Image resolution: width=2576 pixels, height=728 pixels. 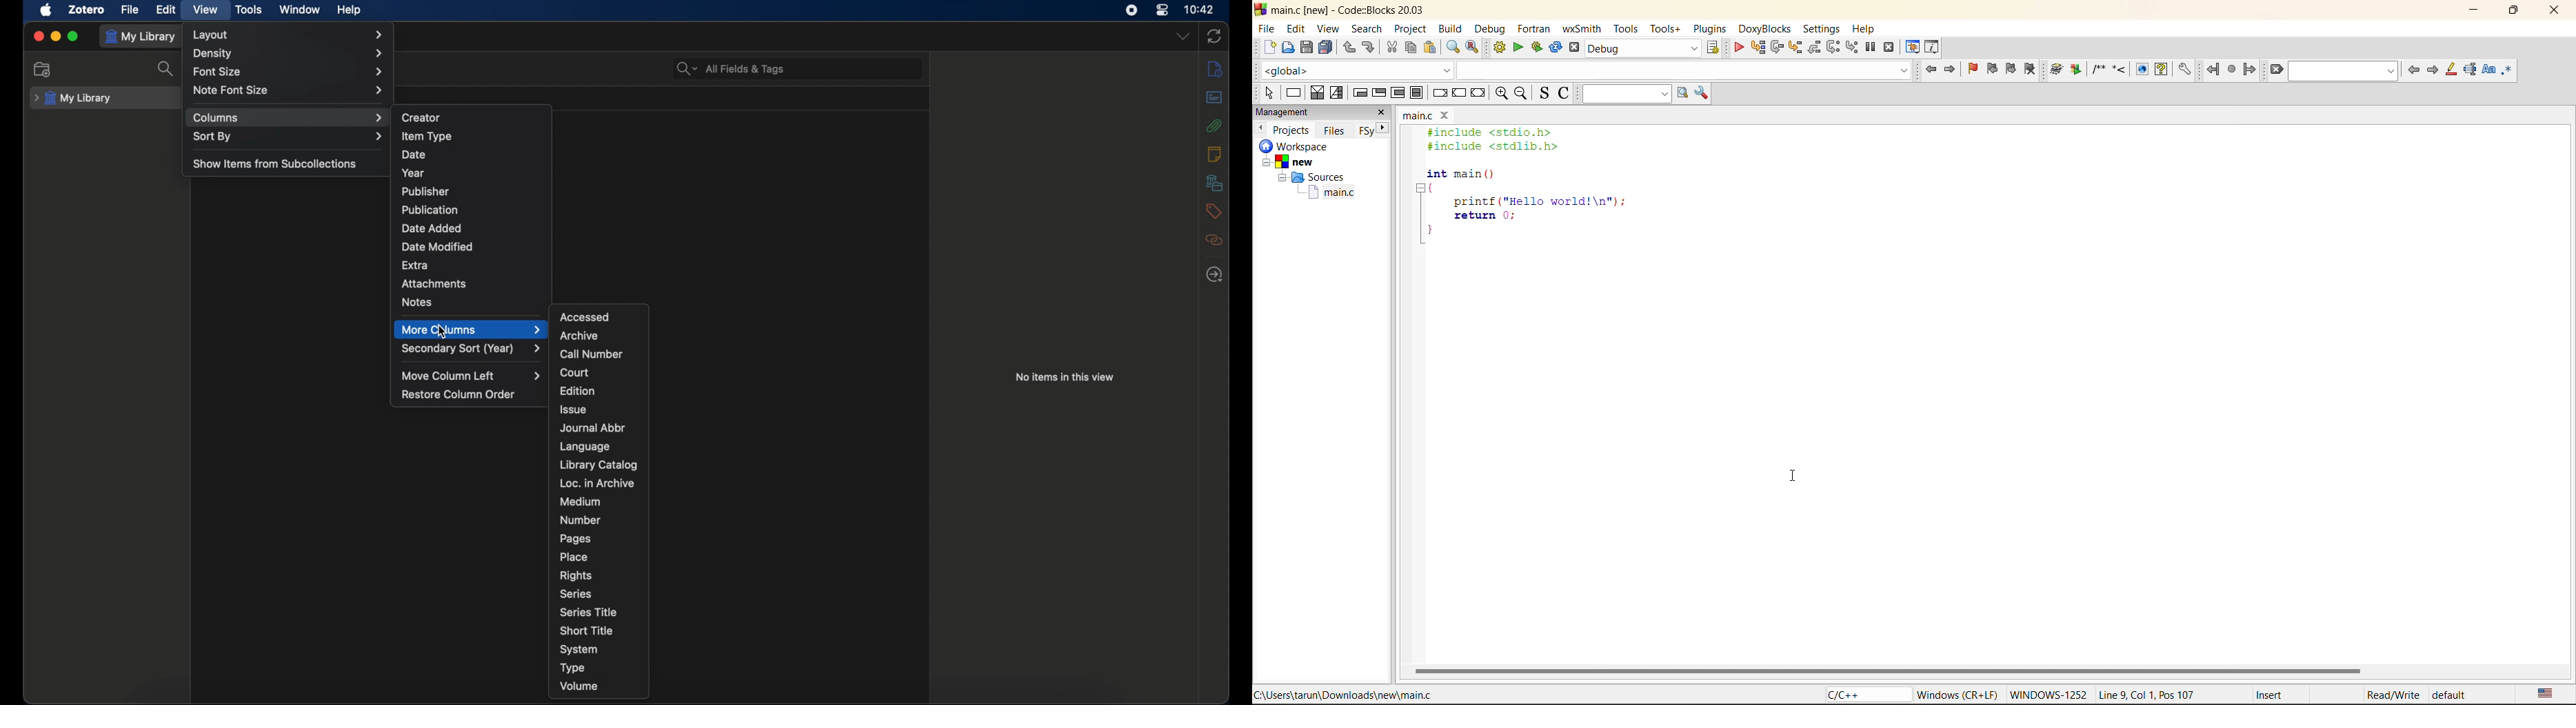 What do you see at coordinates (1325, 47) in the screenshot?
I see `save everytime` at bounding box center [1325, 47].